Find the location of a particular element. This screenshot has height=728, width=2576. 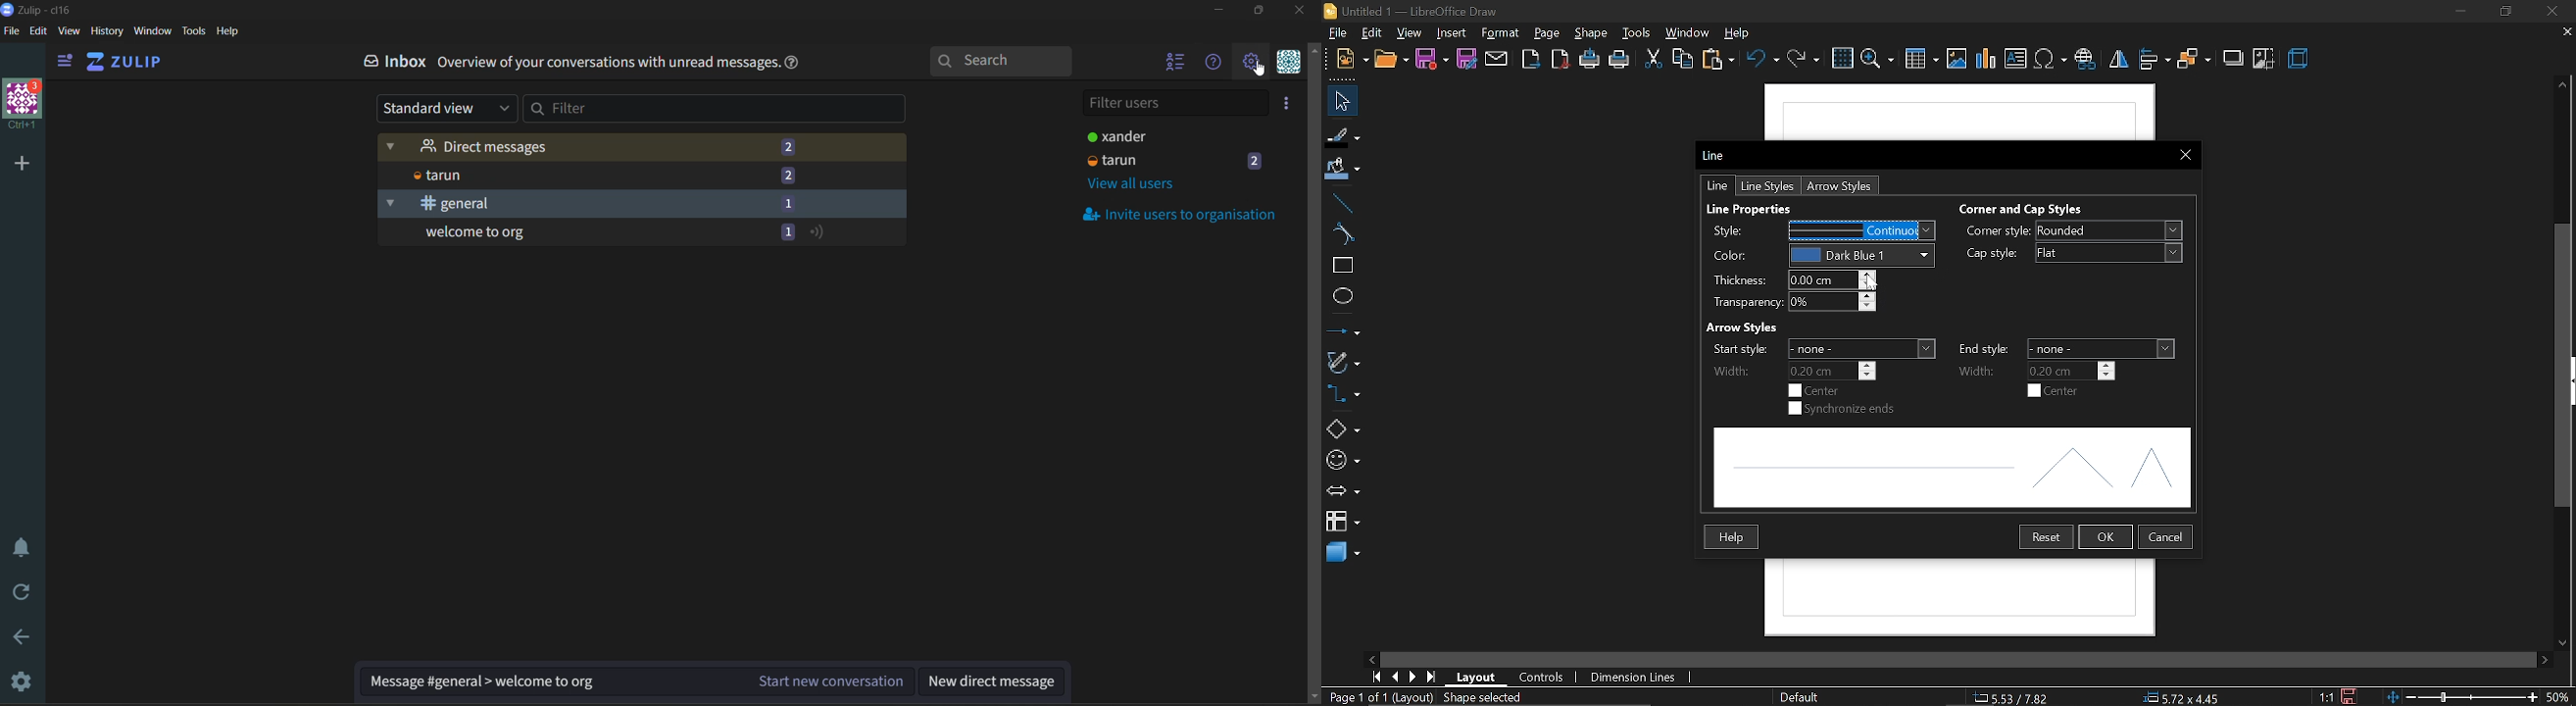

grid is located at coordinates (1843, 59).